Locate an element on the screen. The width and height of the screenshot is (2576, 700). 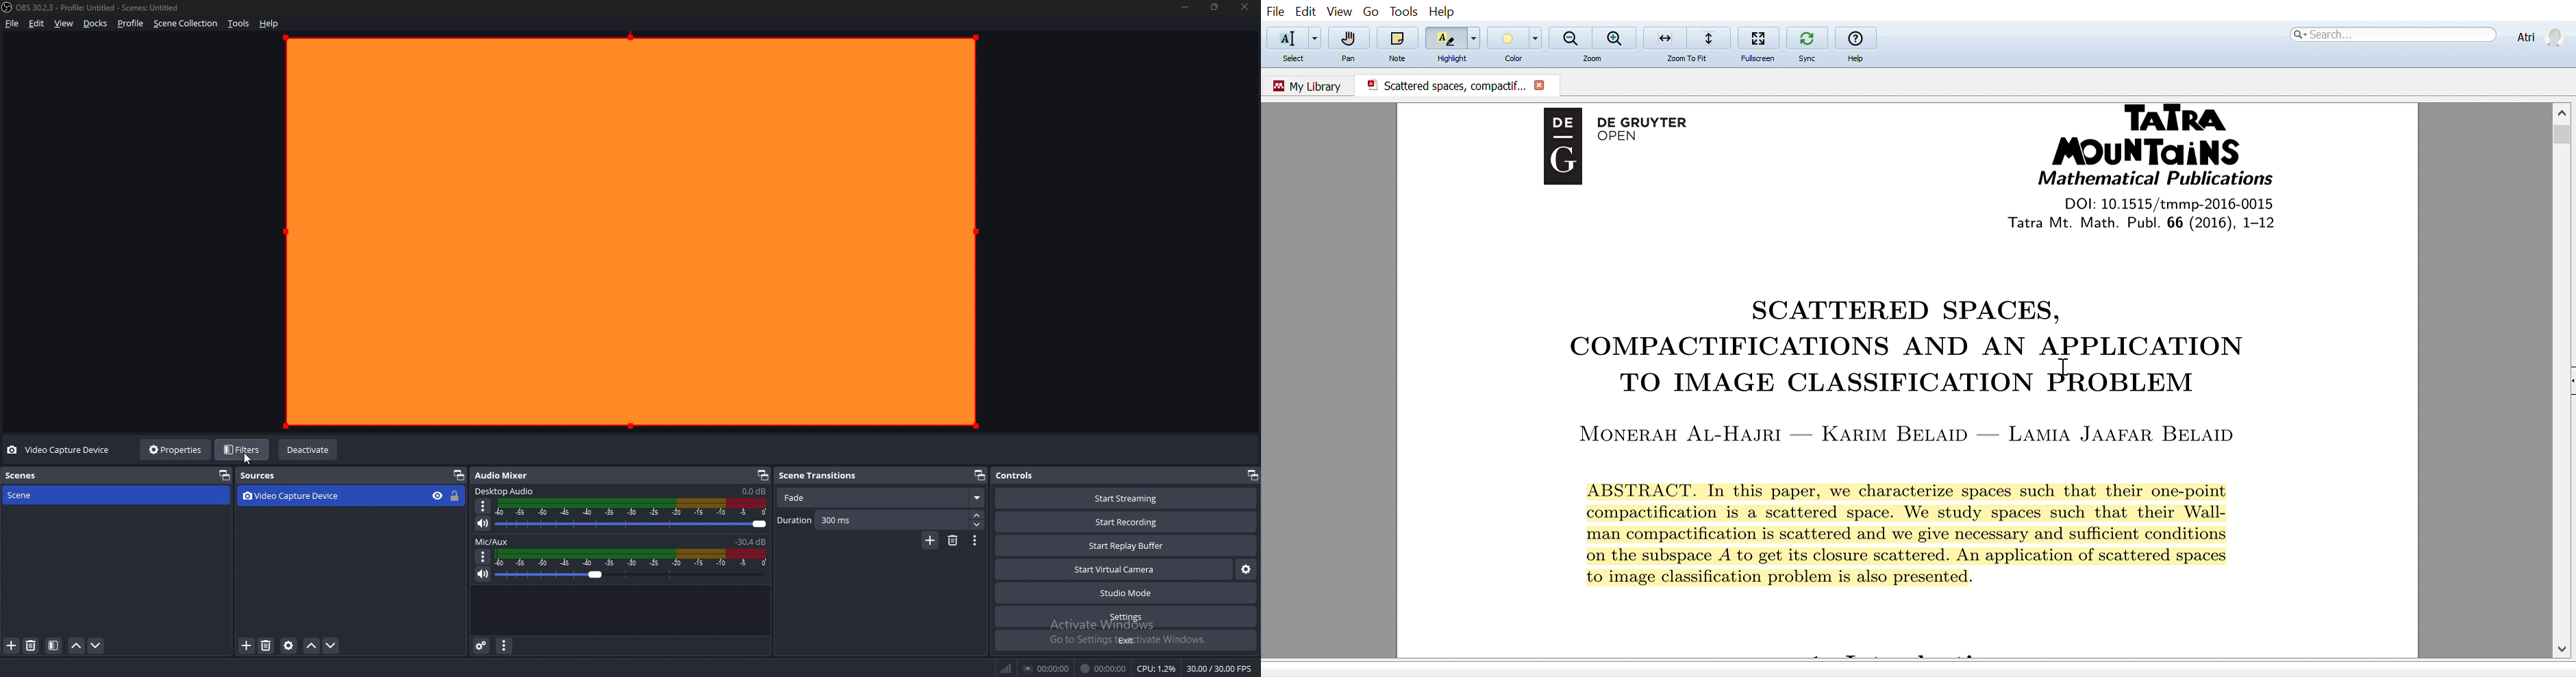
-30.4db is located at coordinates (751, 542).